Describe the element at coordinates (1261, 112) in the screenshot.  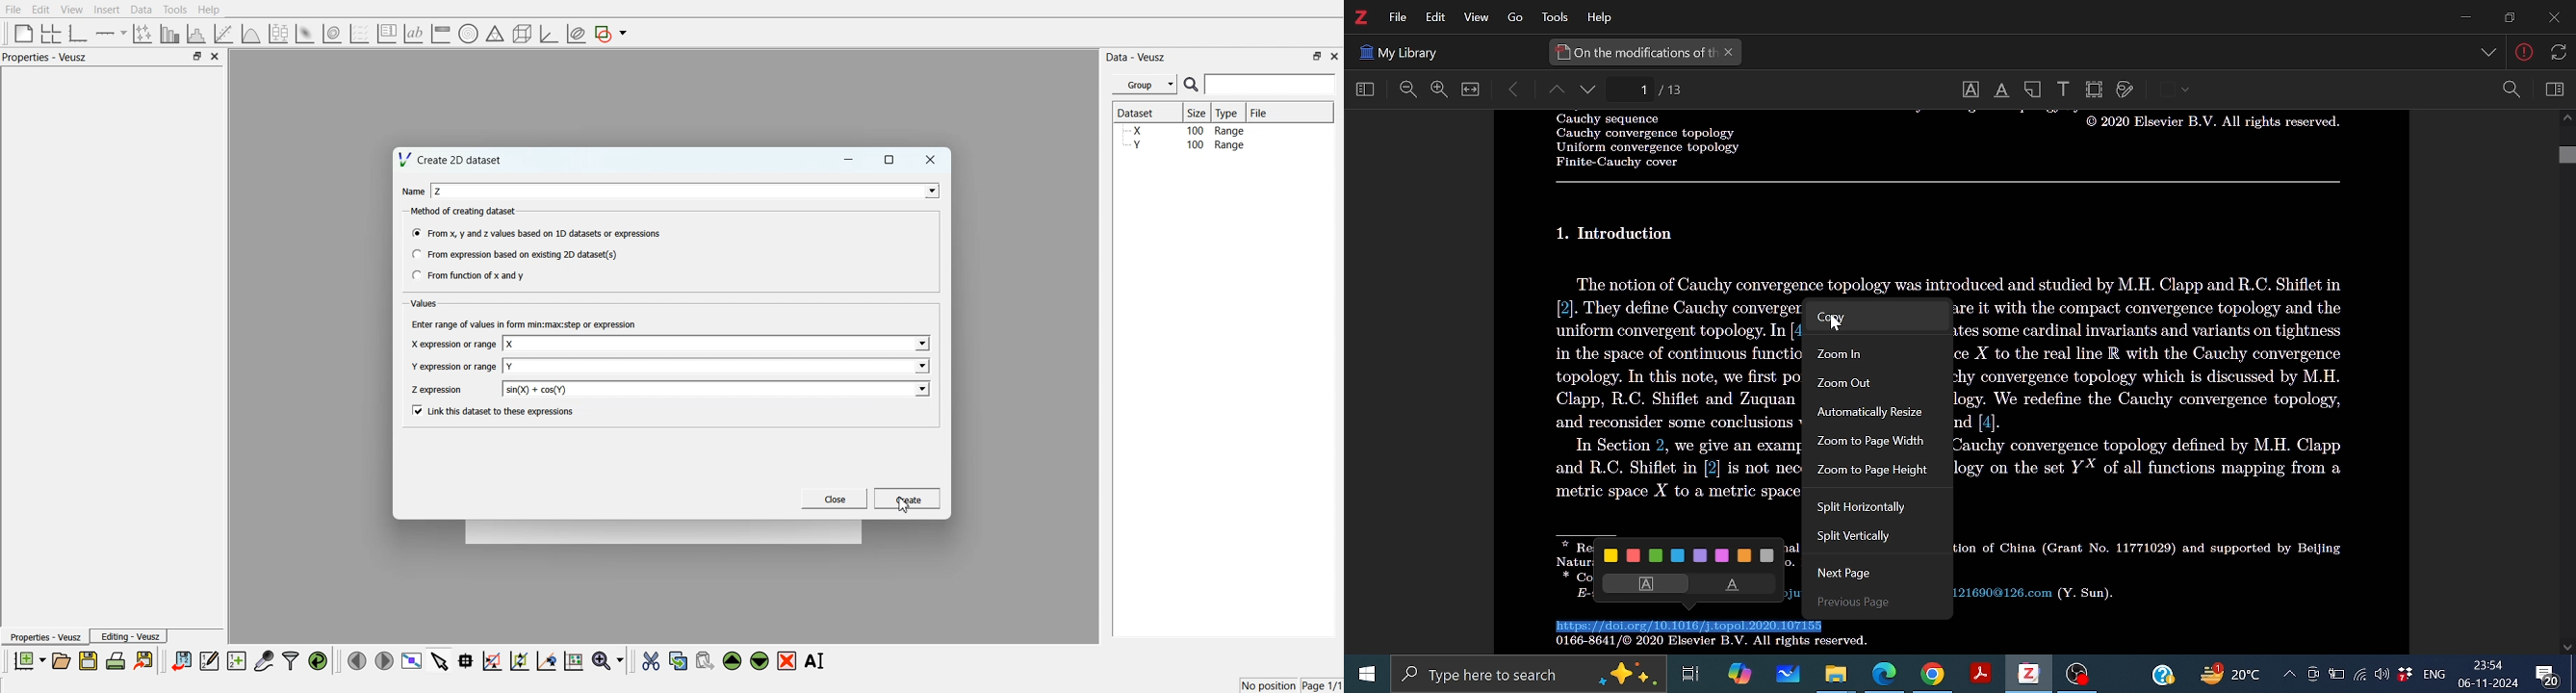
I see `File` at that location.